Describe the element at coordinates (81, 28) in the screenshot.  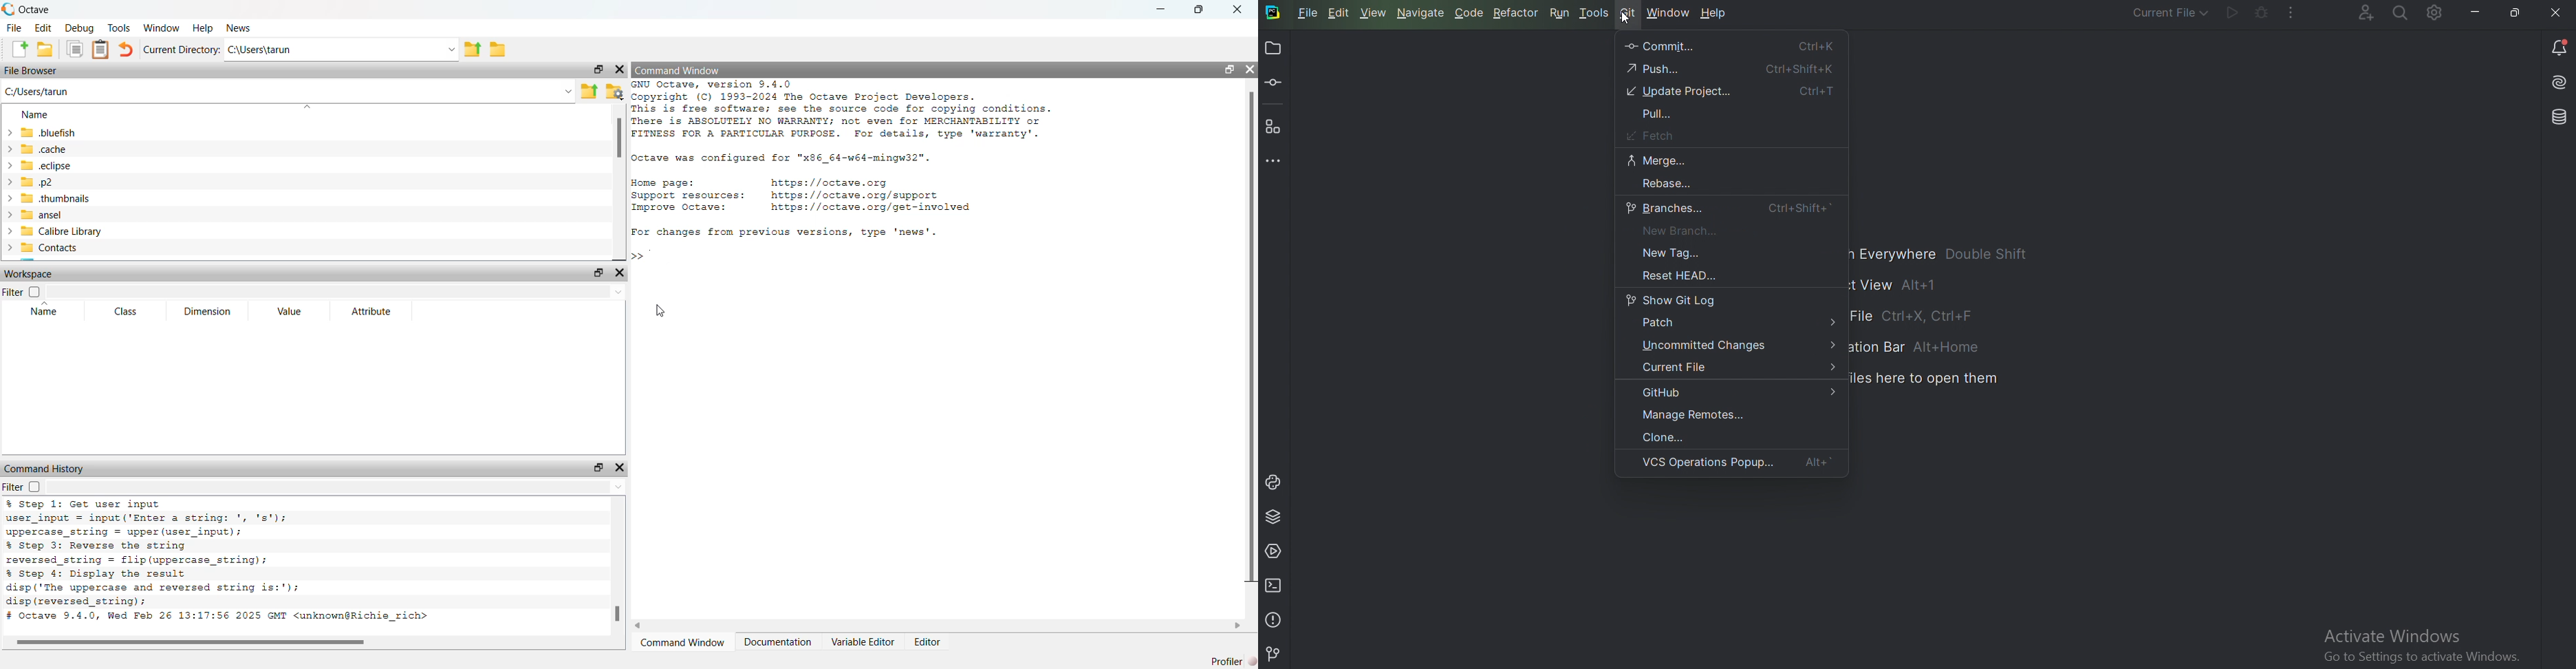
I see `debug` at that location.